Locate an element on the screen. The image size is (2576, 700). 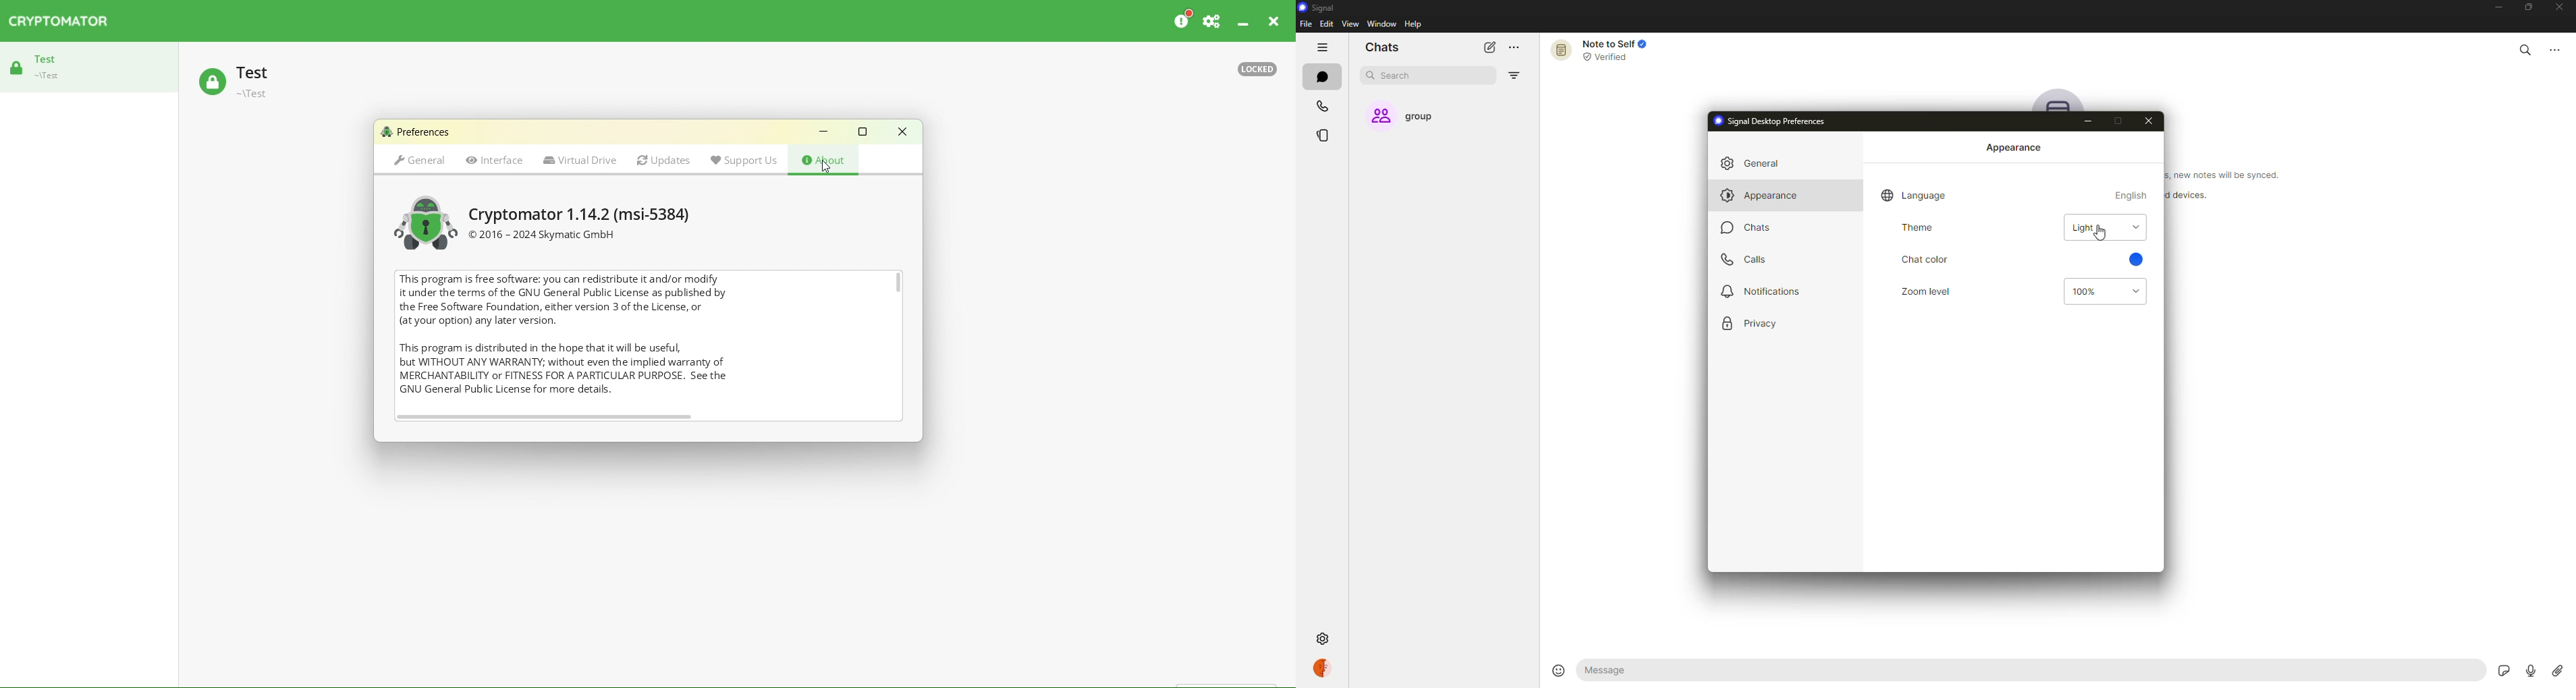
Minimize is located at coordinates (1240, 22).